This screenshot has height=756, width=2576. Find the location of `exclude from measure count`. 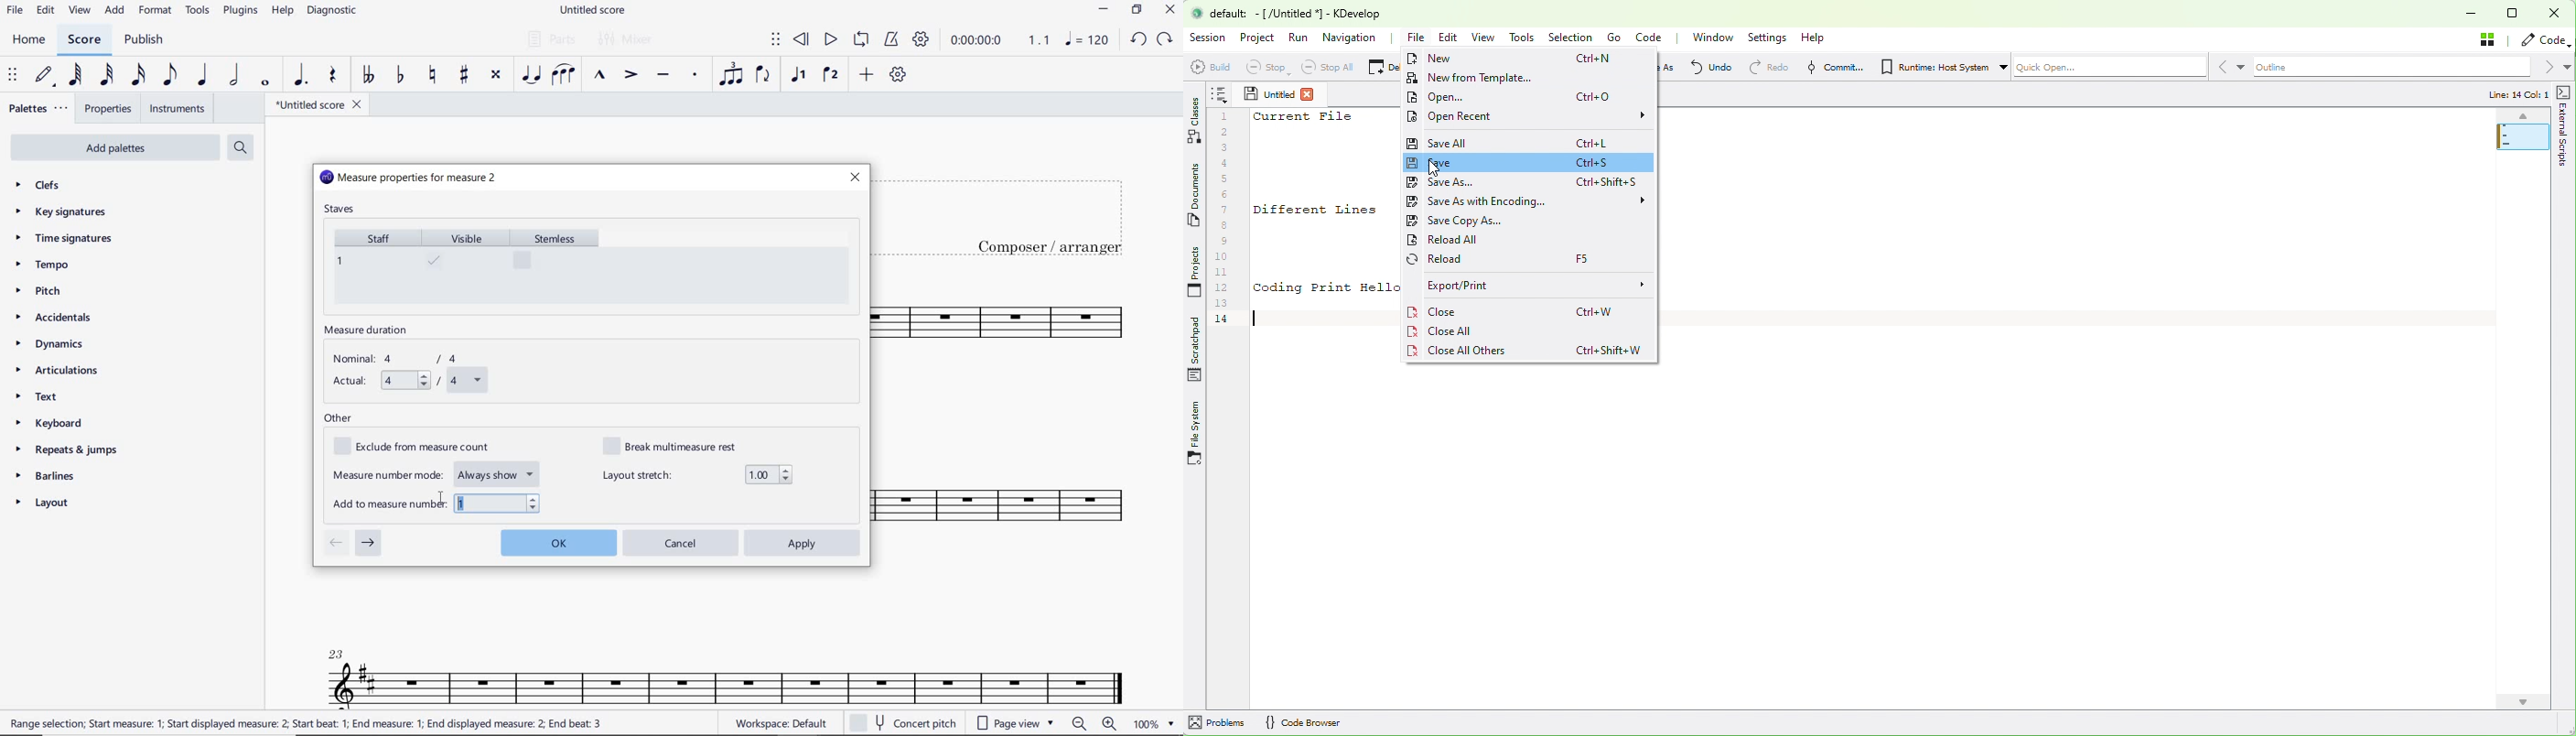

exclude from measure count is located at coordinates (420, 447).